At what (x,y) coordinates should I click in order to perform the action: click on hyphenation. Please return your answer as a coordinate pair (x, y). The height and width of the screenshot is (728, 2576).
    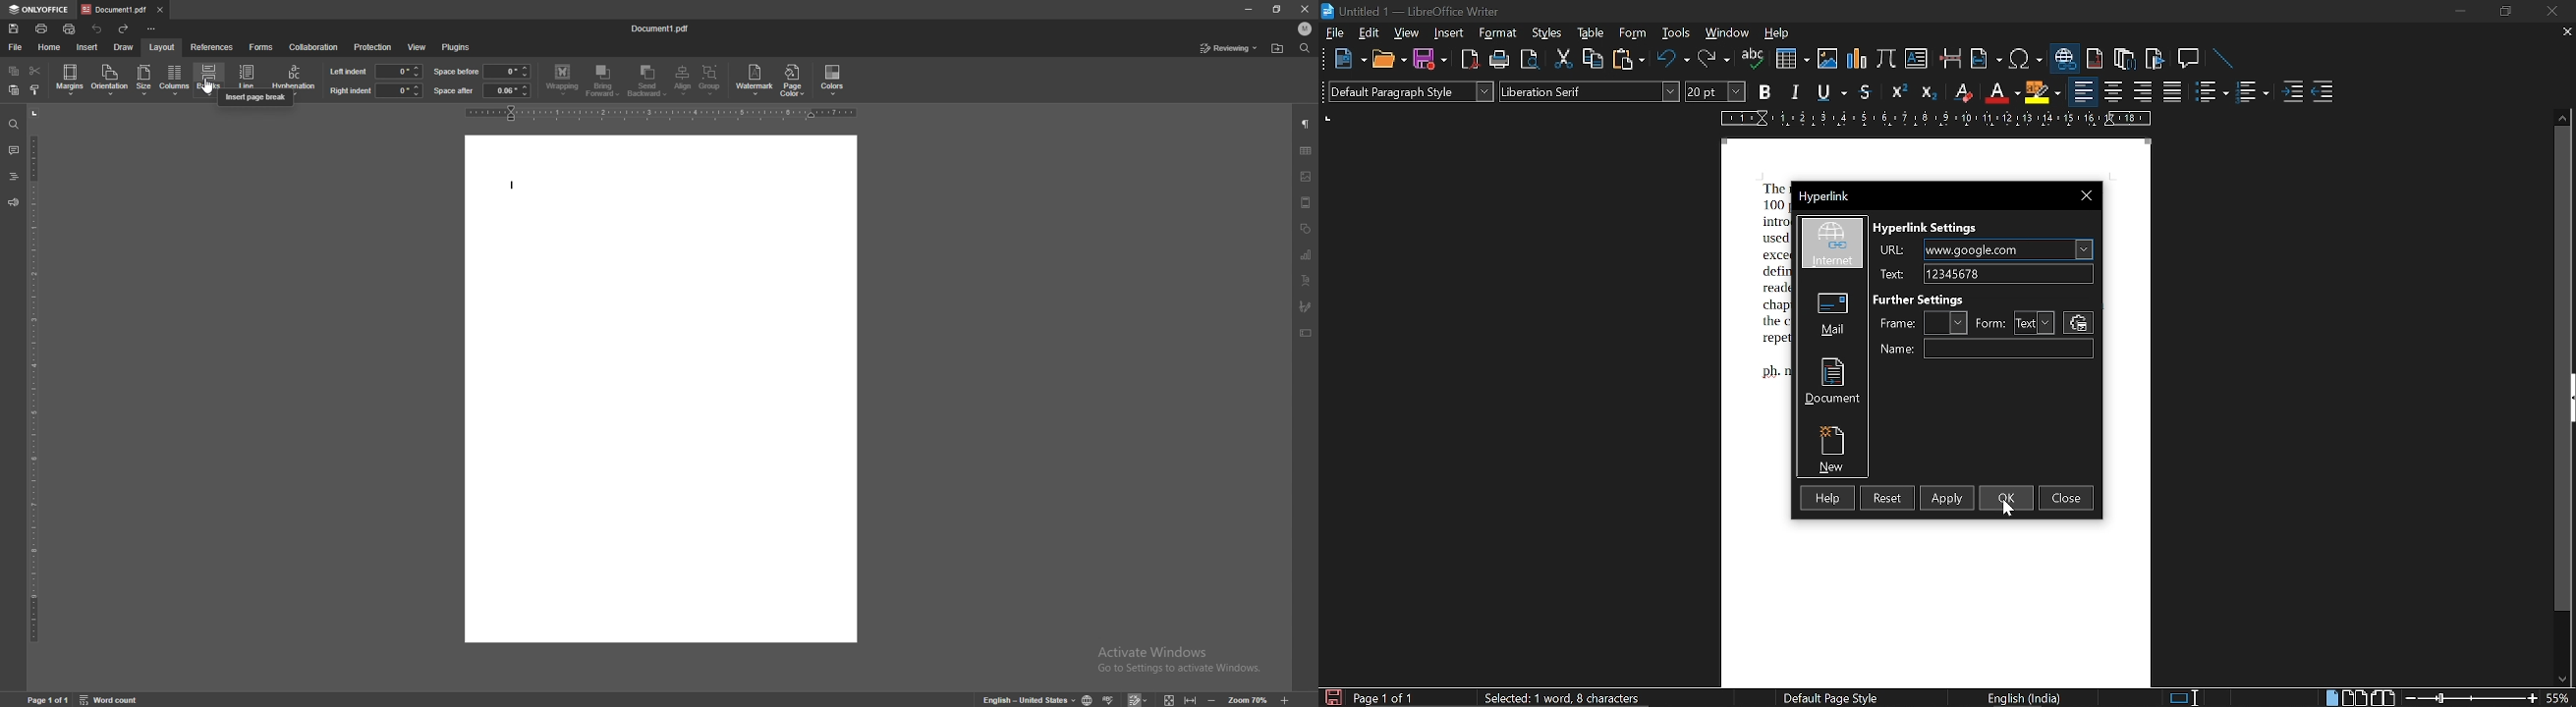
    Looking at the image, I should click on (294, 76).